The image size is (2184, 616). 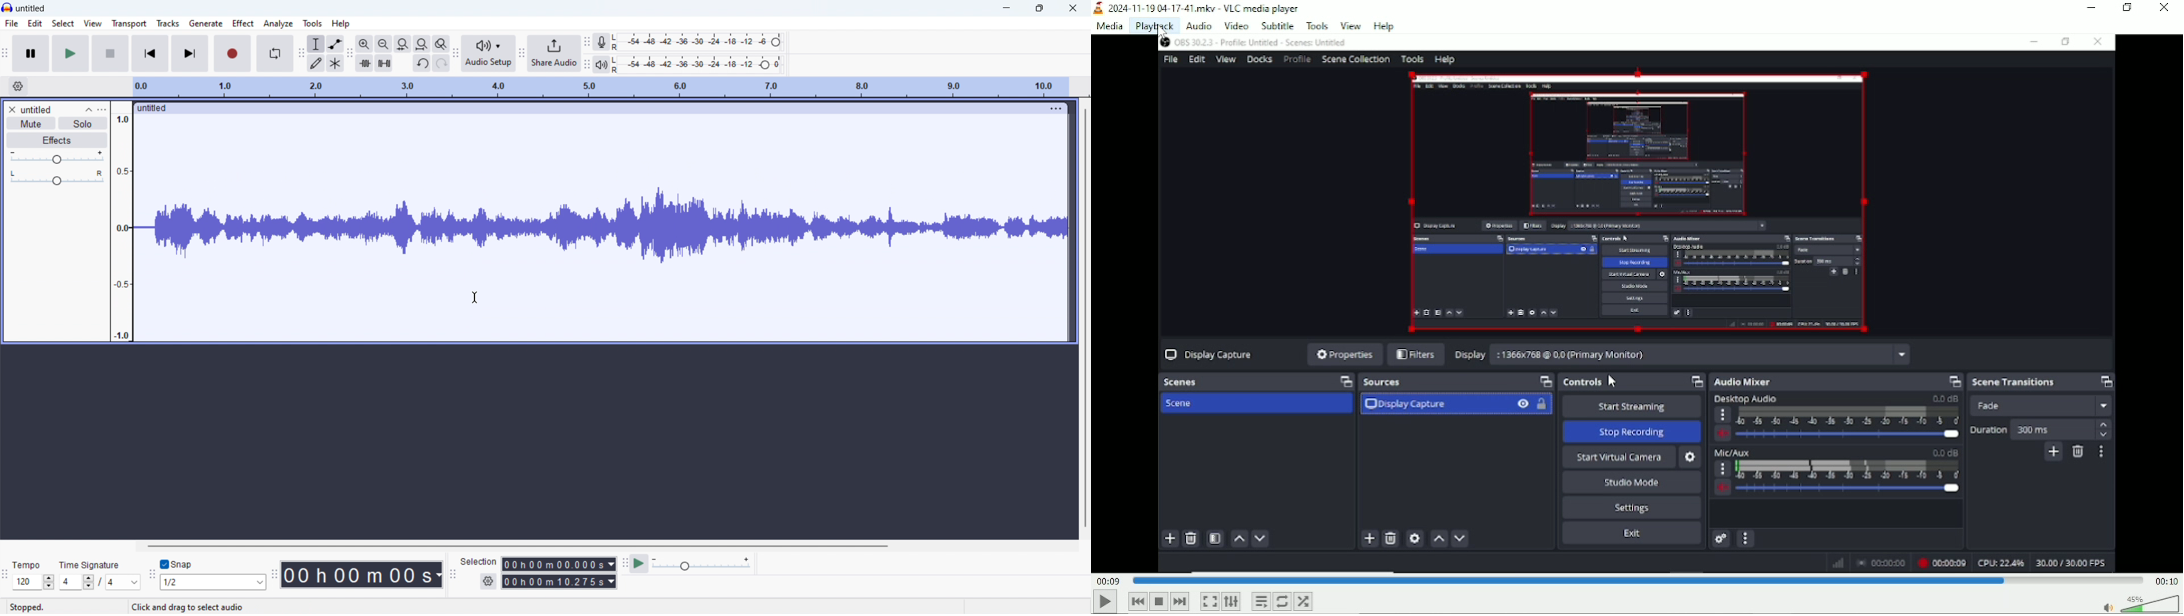 What do you see at coordinates (602, 65) in the screenshot?
I see `playback meter` at bounding box center [602, 65].